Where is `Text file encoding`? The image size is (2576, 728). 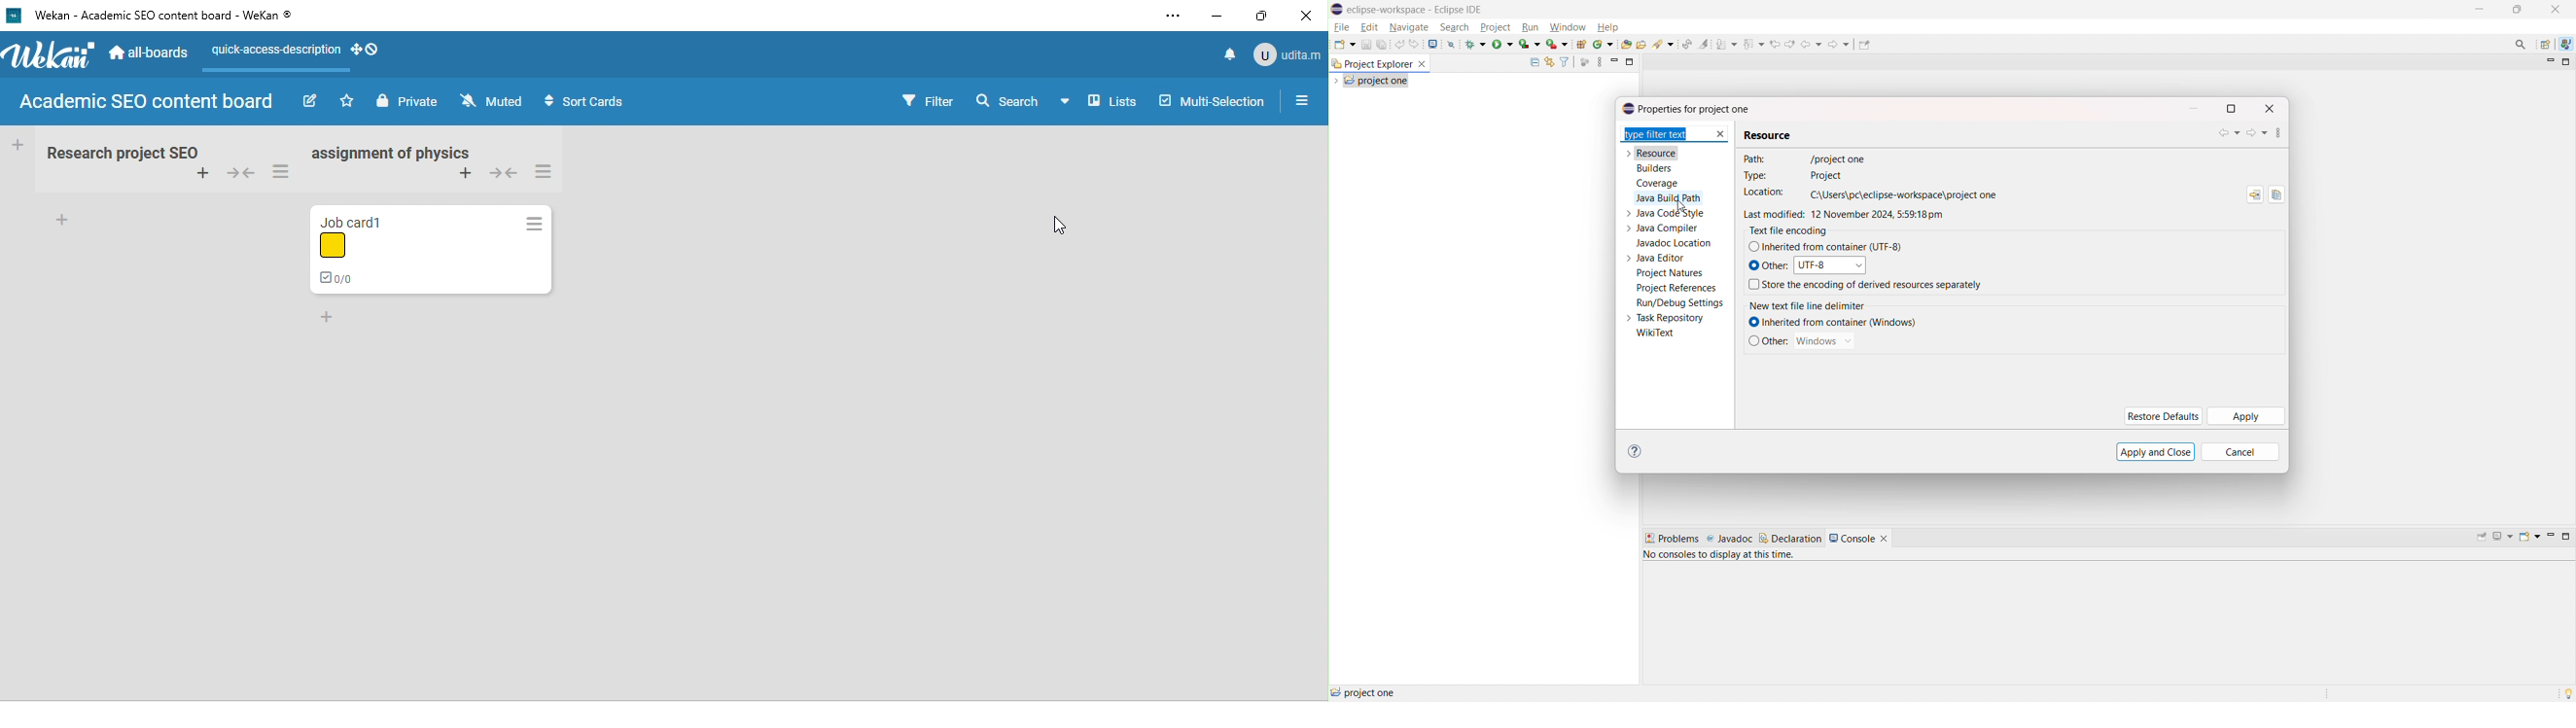 Text file encoding is located at coordinates (1786, 231).